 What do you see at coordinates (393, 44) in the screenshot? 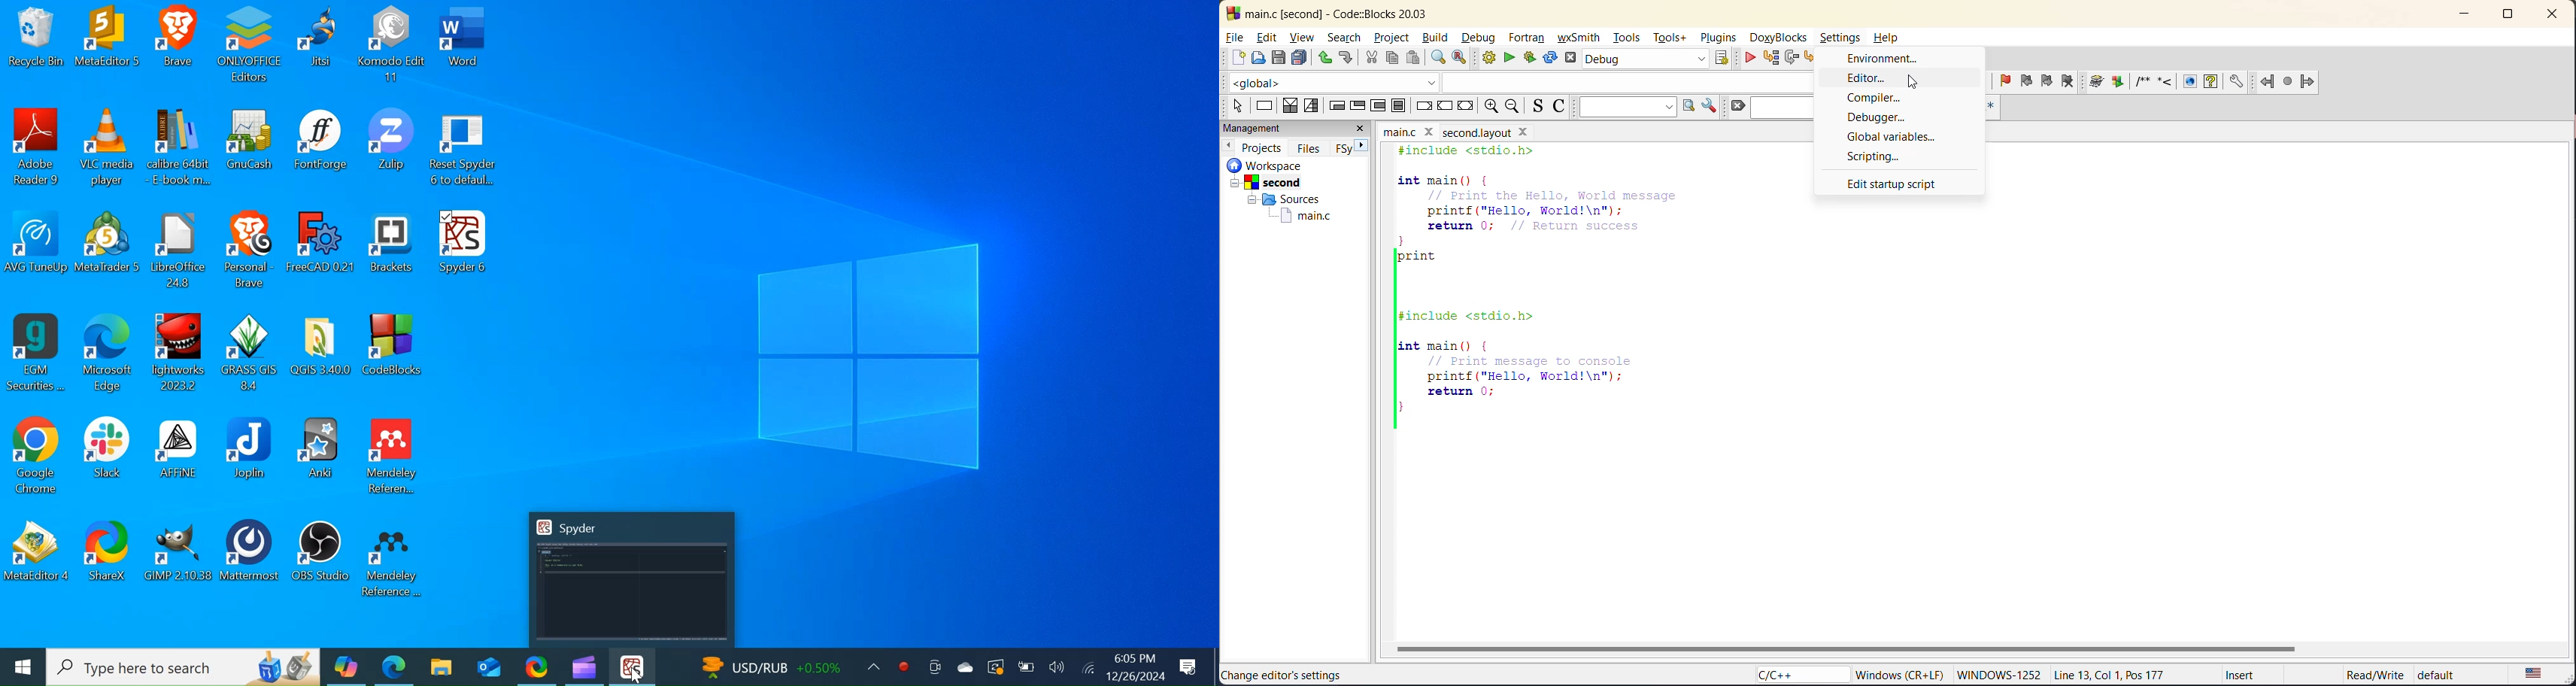
I see `Komodo Edit Desktop Icon` at bounding box center [393, 44].